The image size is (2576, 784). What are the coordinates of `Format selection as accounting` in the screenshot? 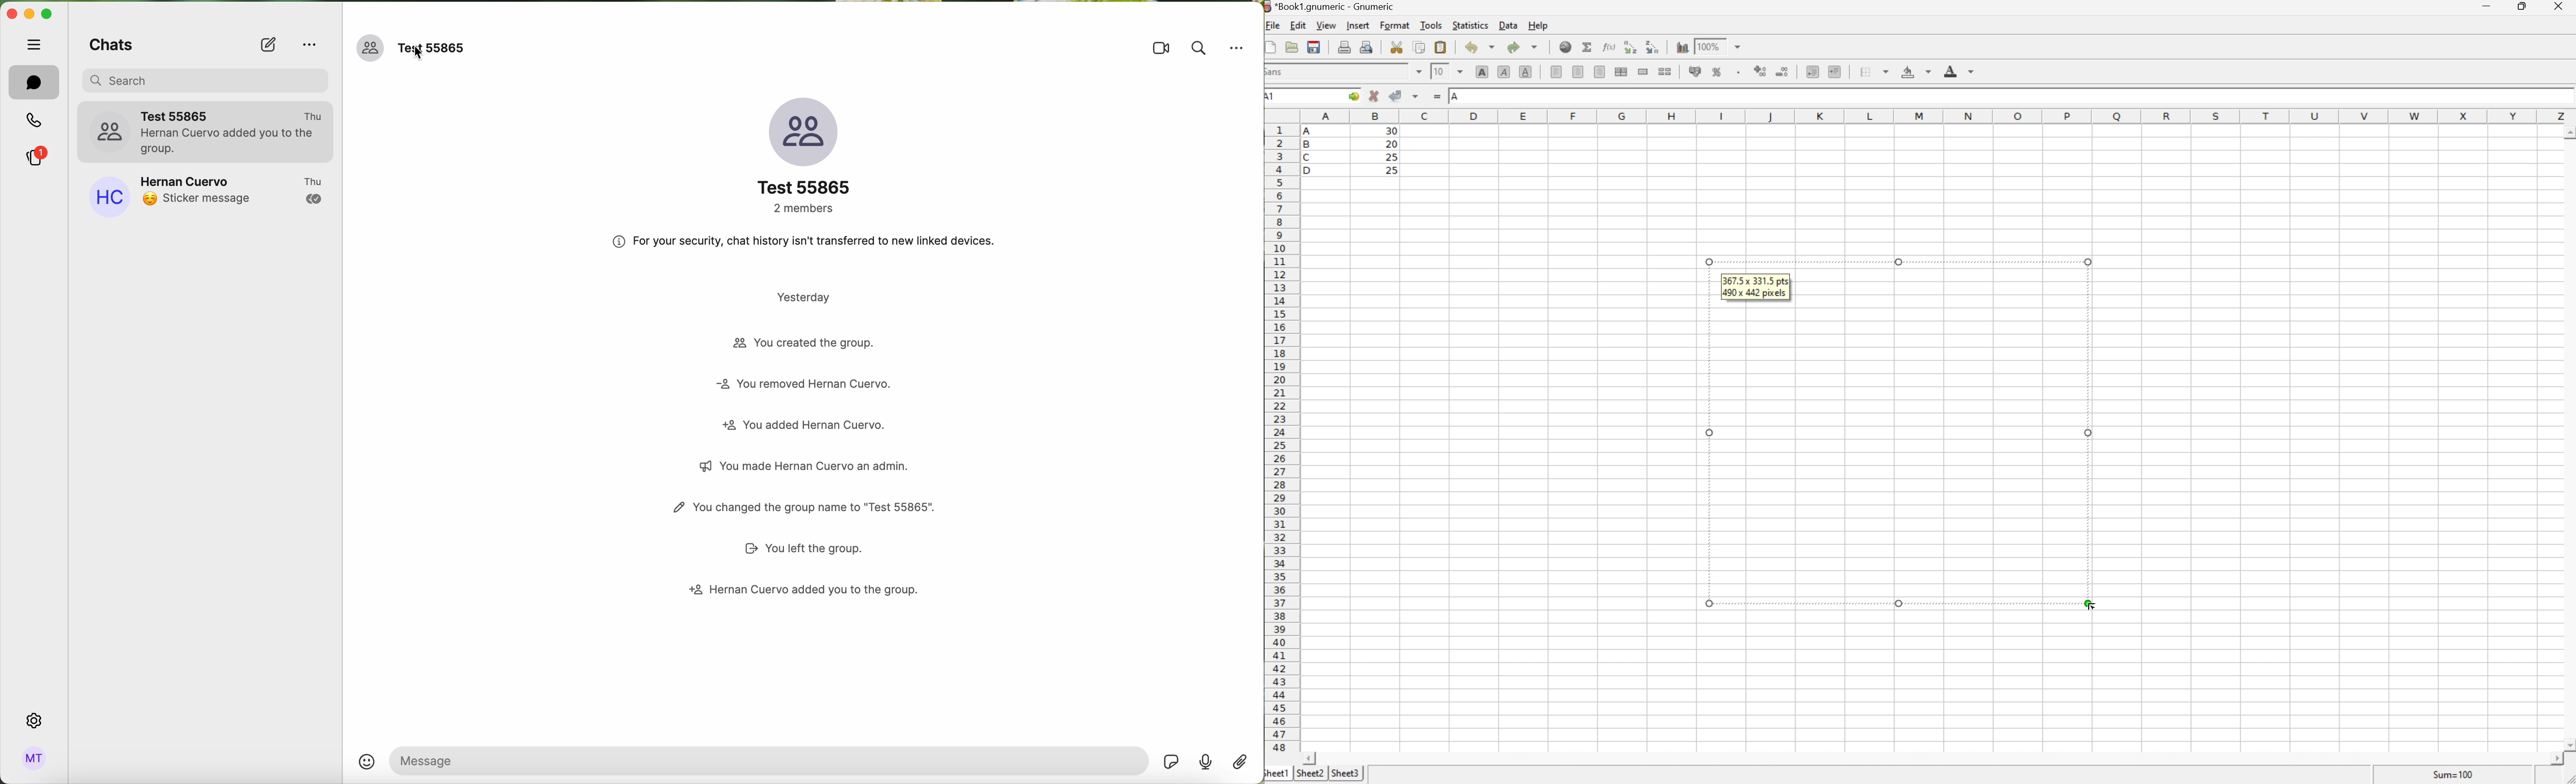 It's located at (1696, 71).